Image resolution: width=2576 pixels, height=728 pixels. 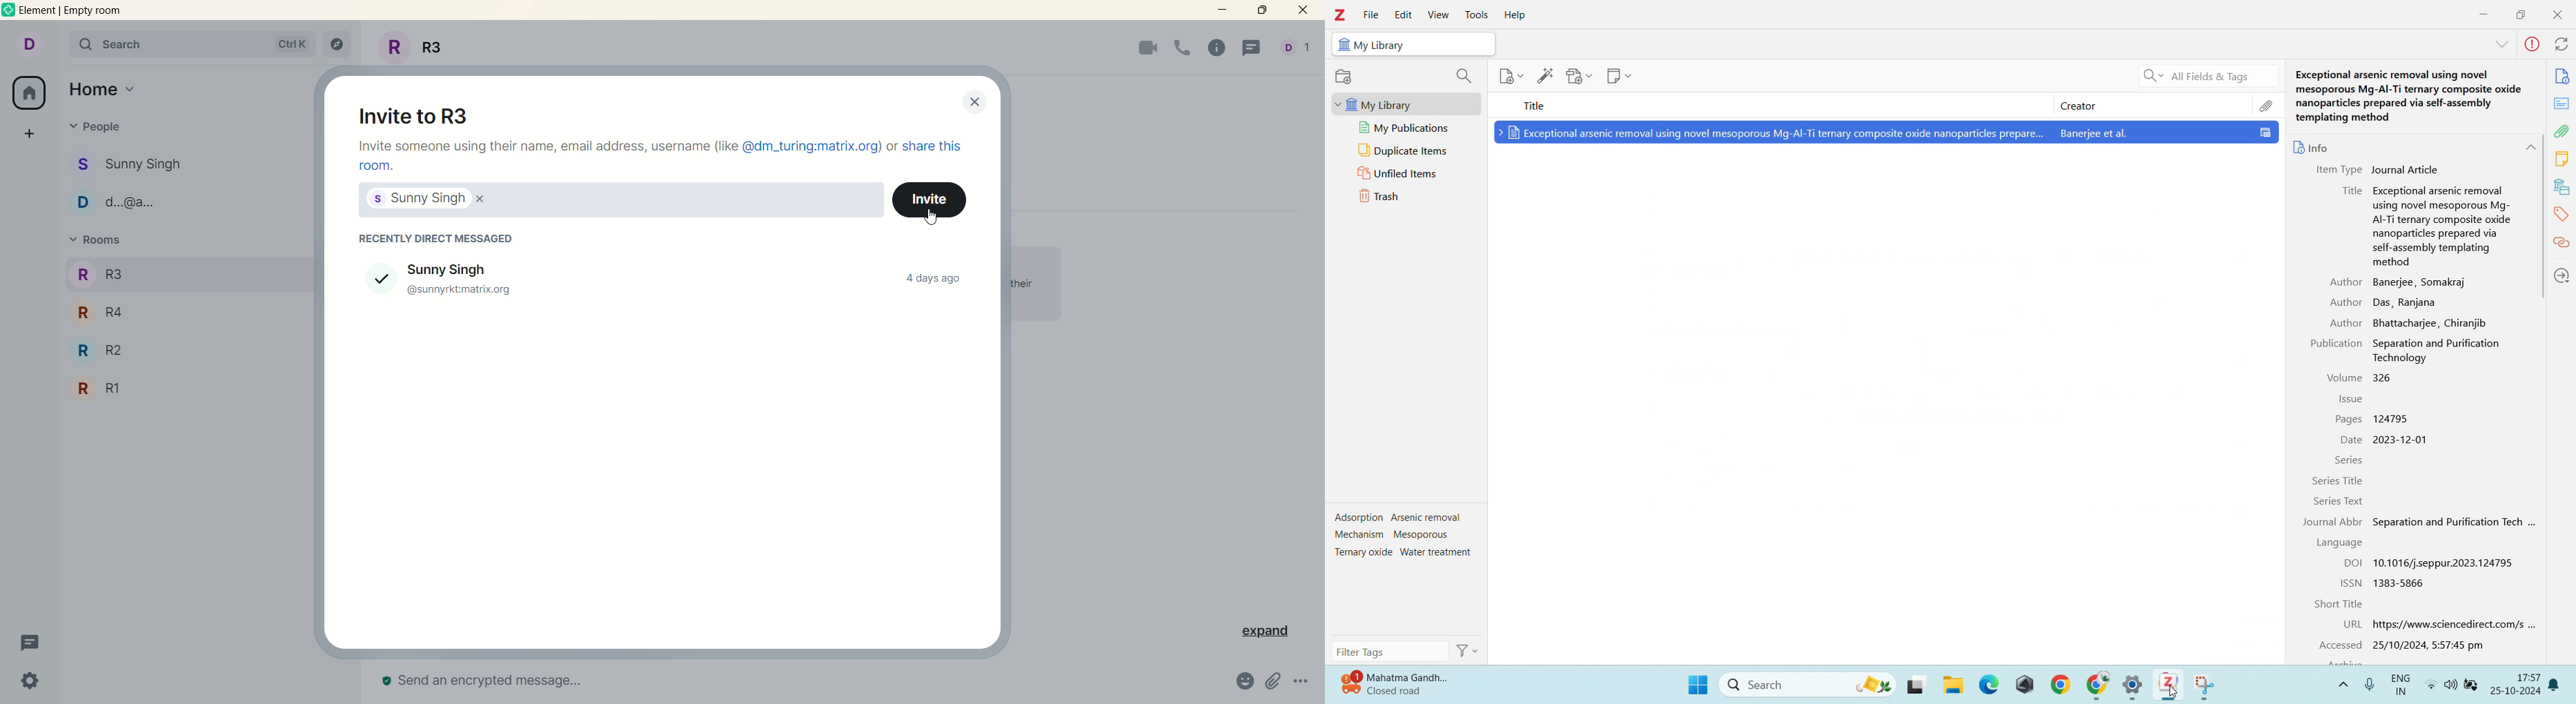 I want to click on vertical scroll bar, so click(x=1317, y=364).